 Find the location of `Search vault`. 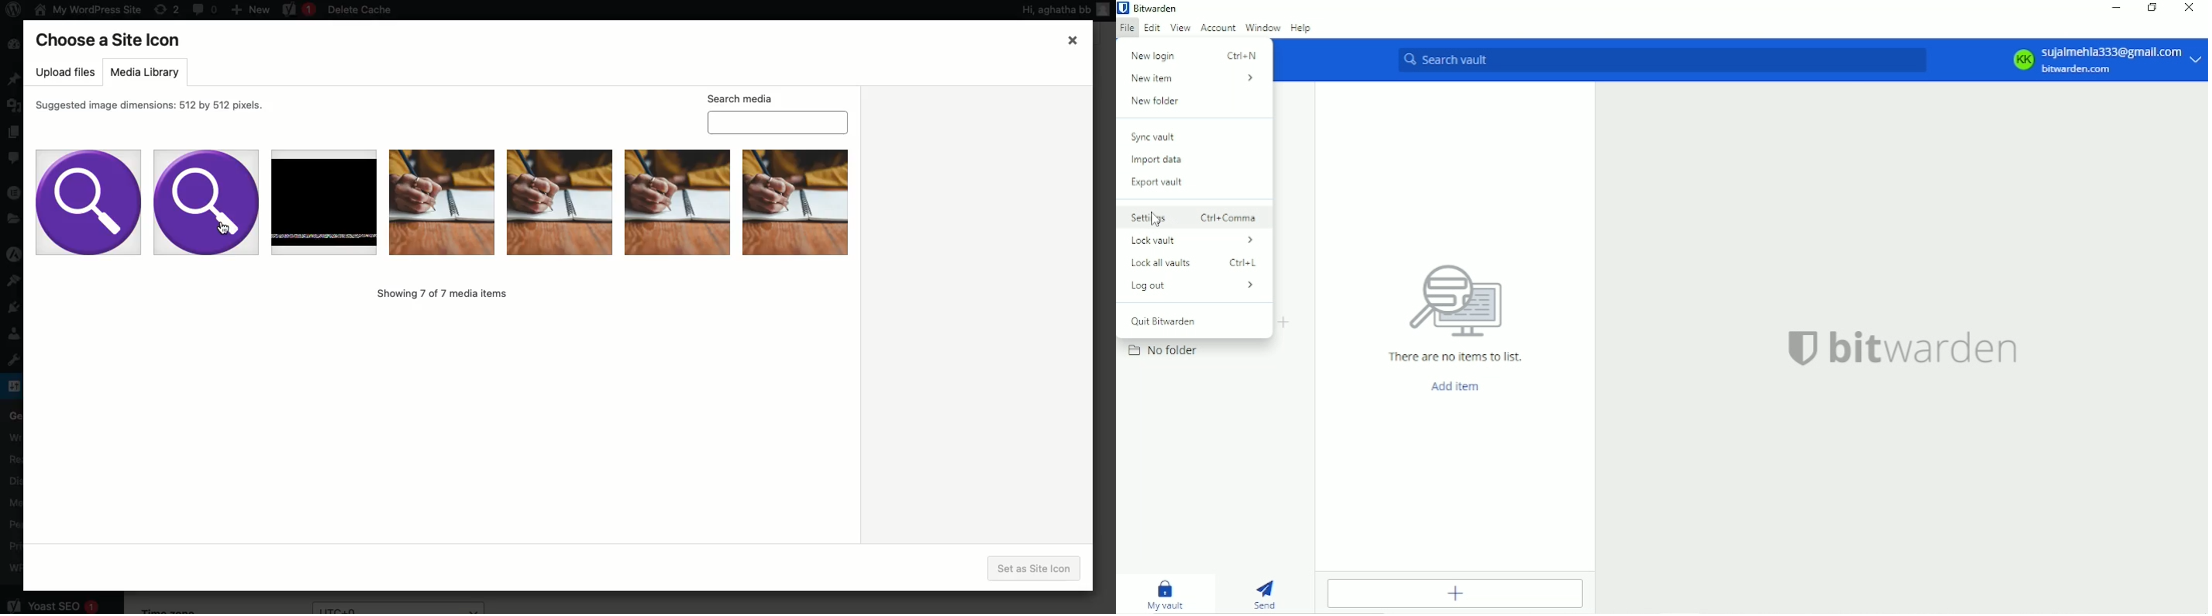

Search vault is located at coordinates (1662, 59).